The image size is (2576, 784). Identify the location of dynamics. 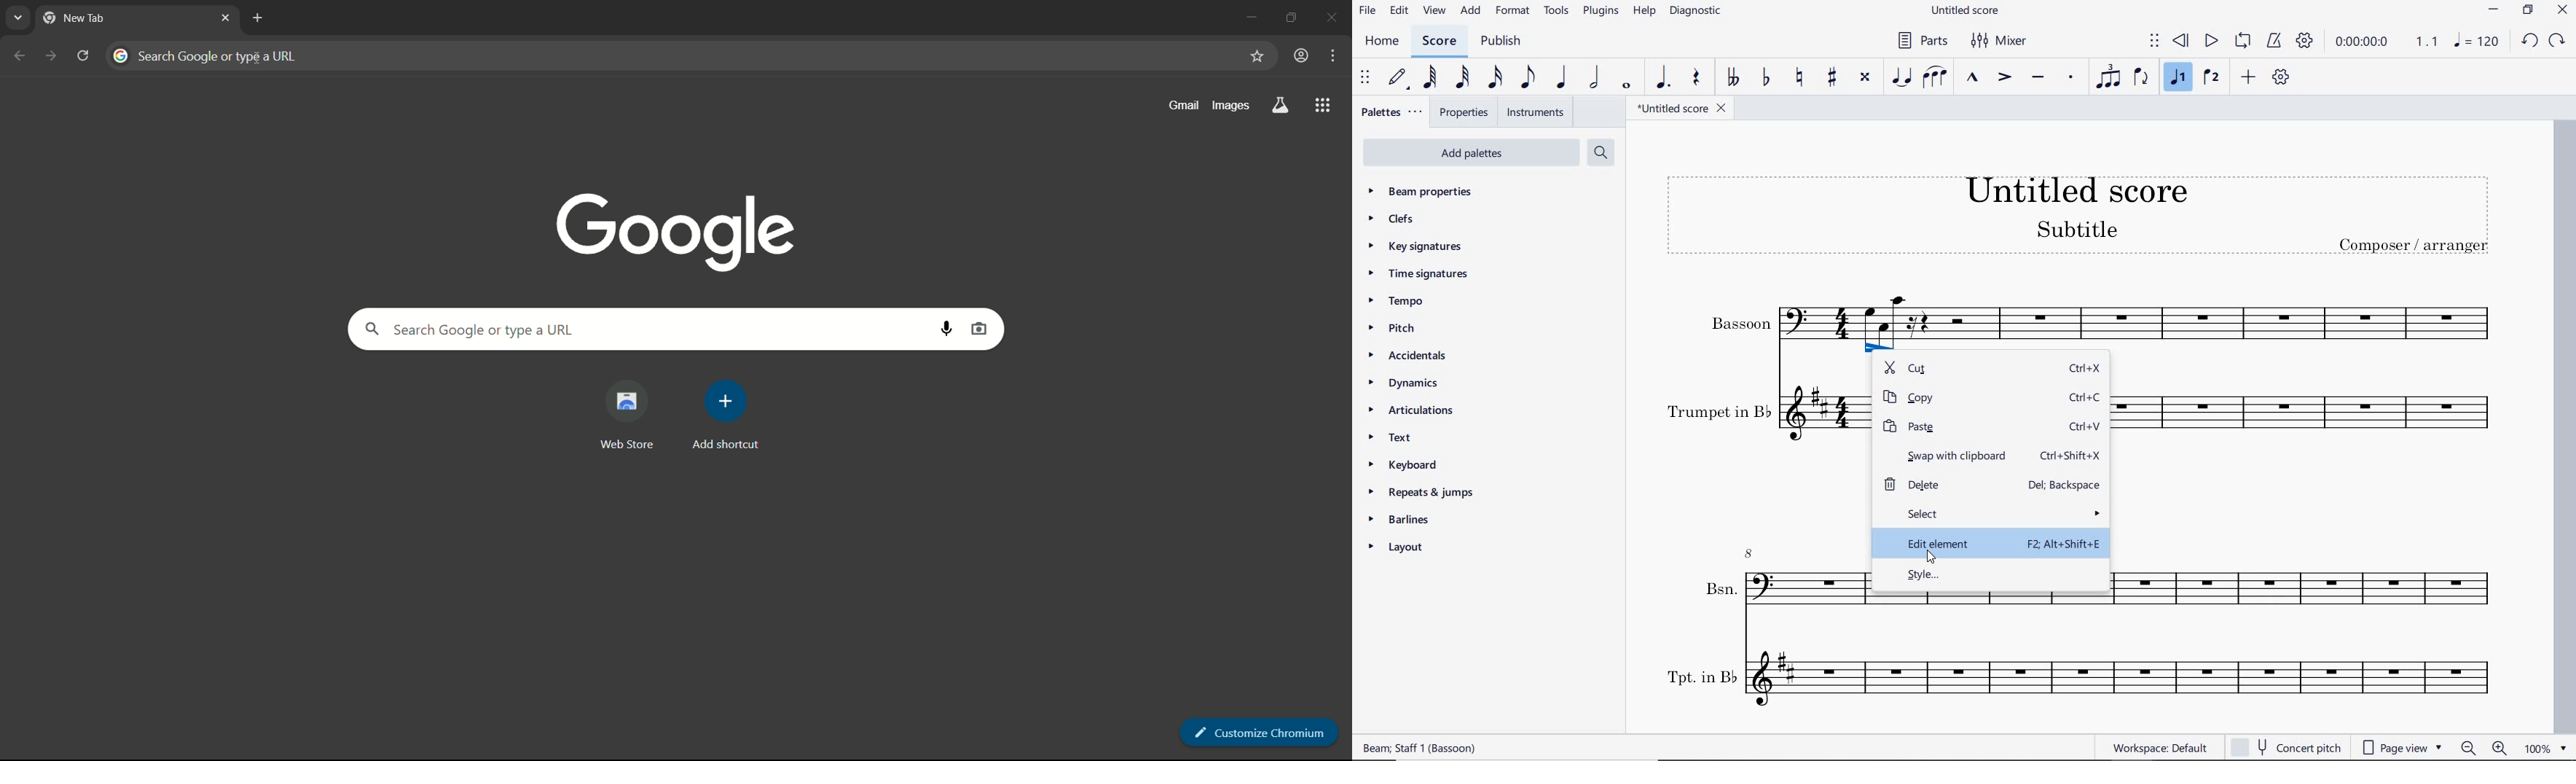
(1405, 381).